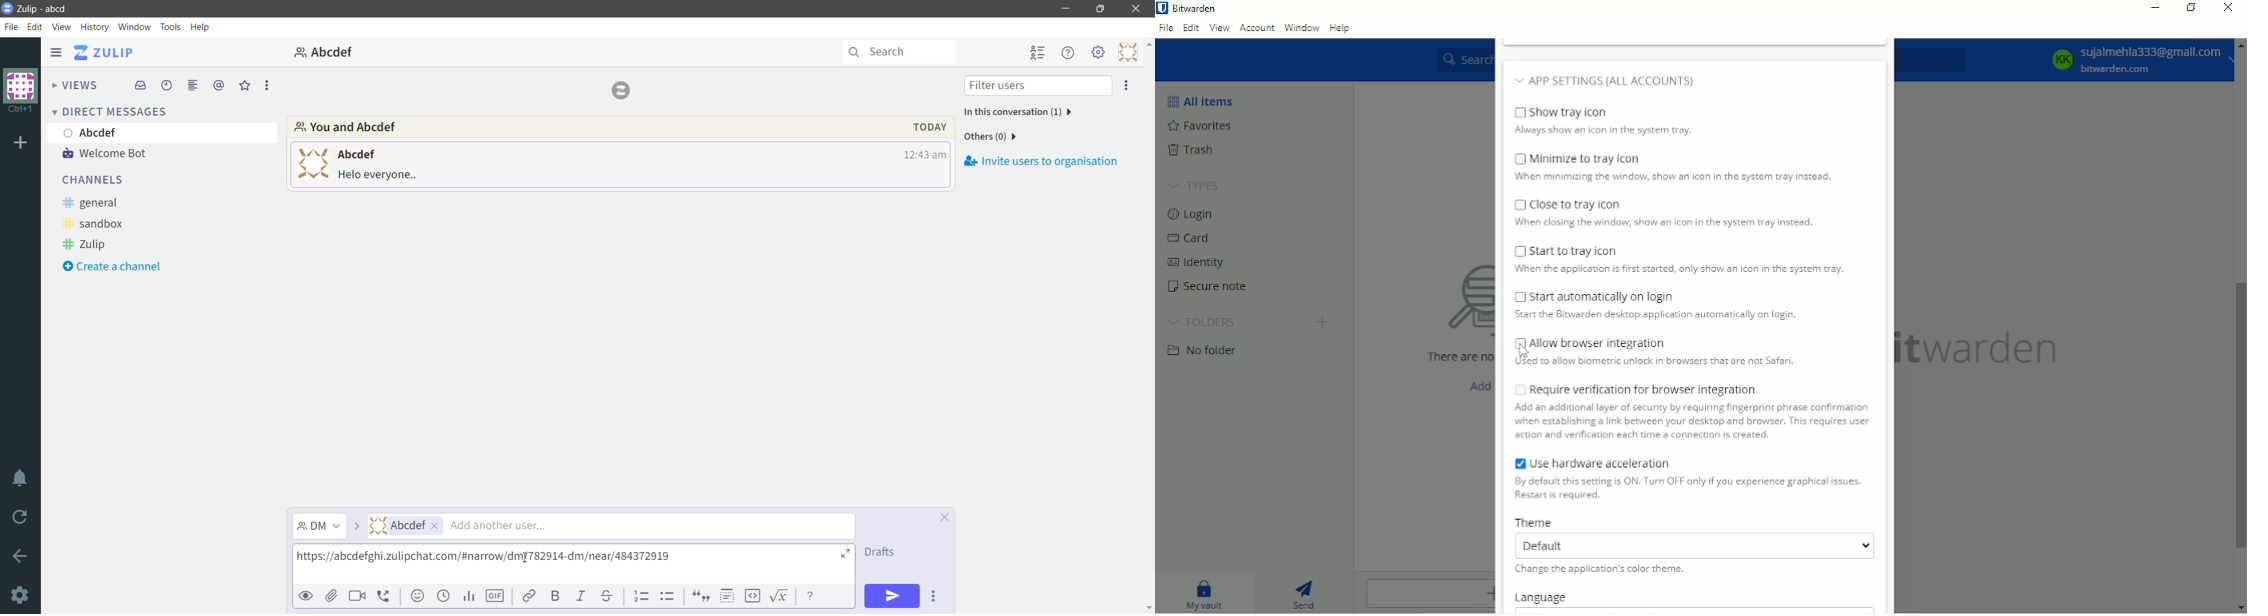 The height and width of the screenshot is (616, 2268). I want to click on Account, so click(1257, 26).